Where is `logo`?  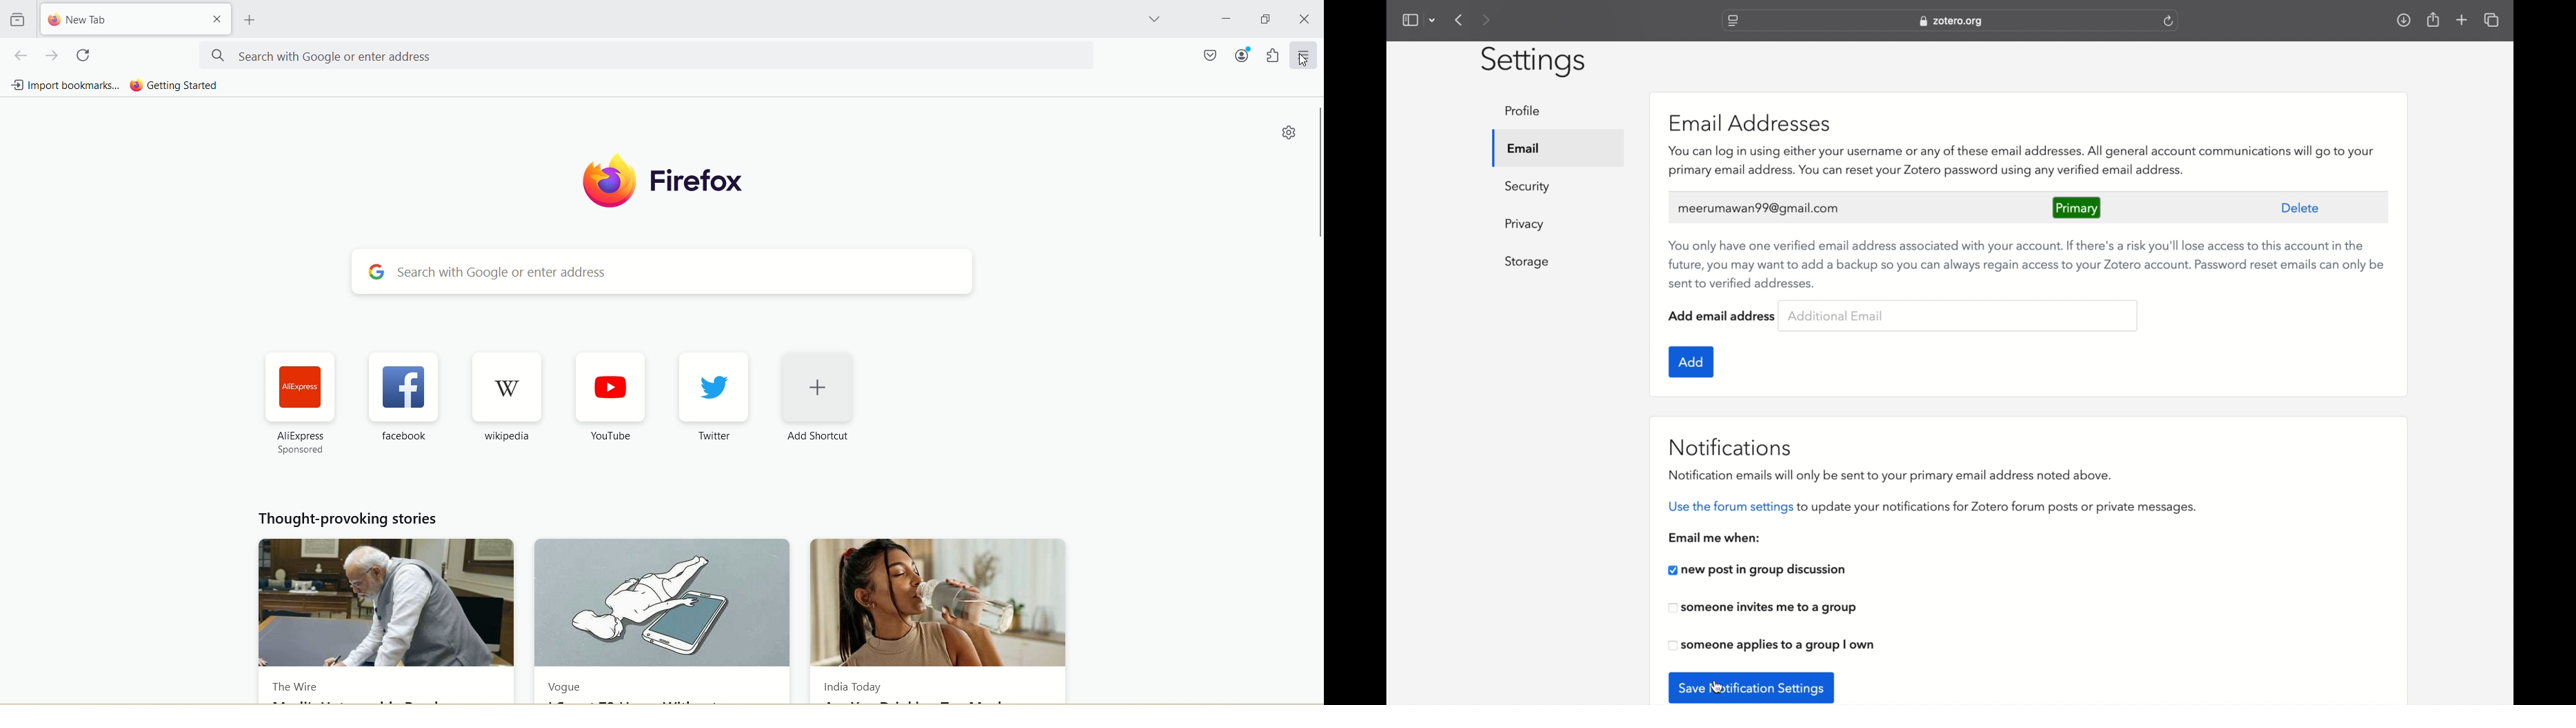 logo is located at coordinates (601, 182).